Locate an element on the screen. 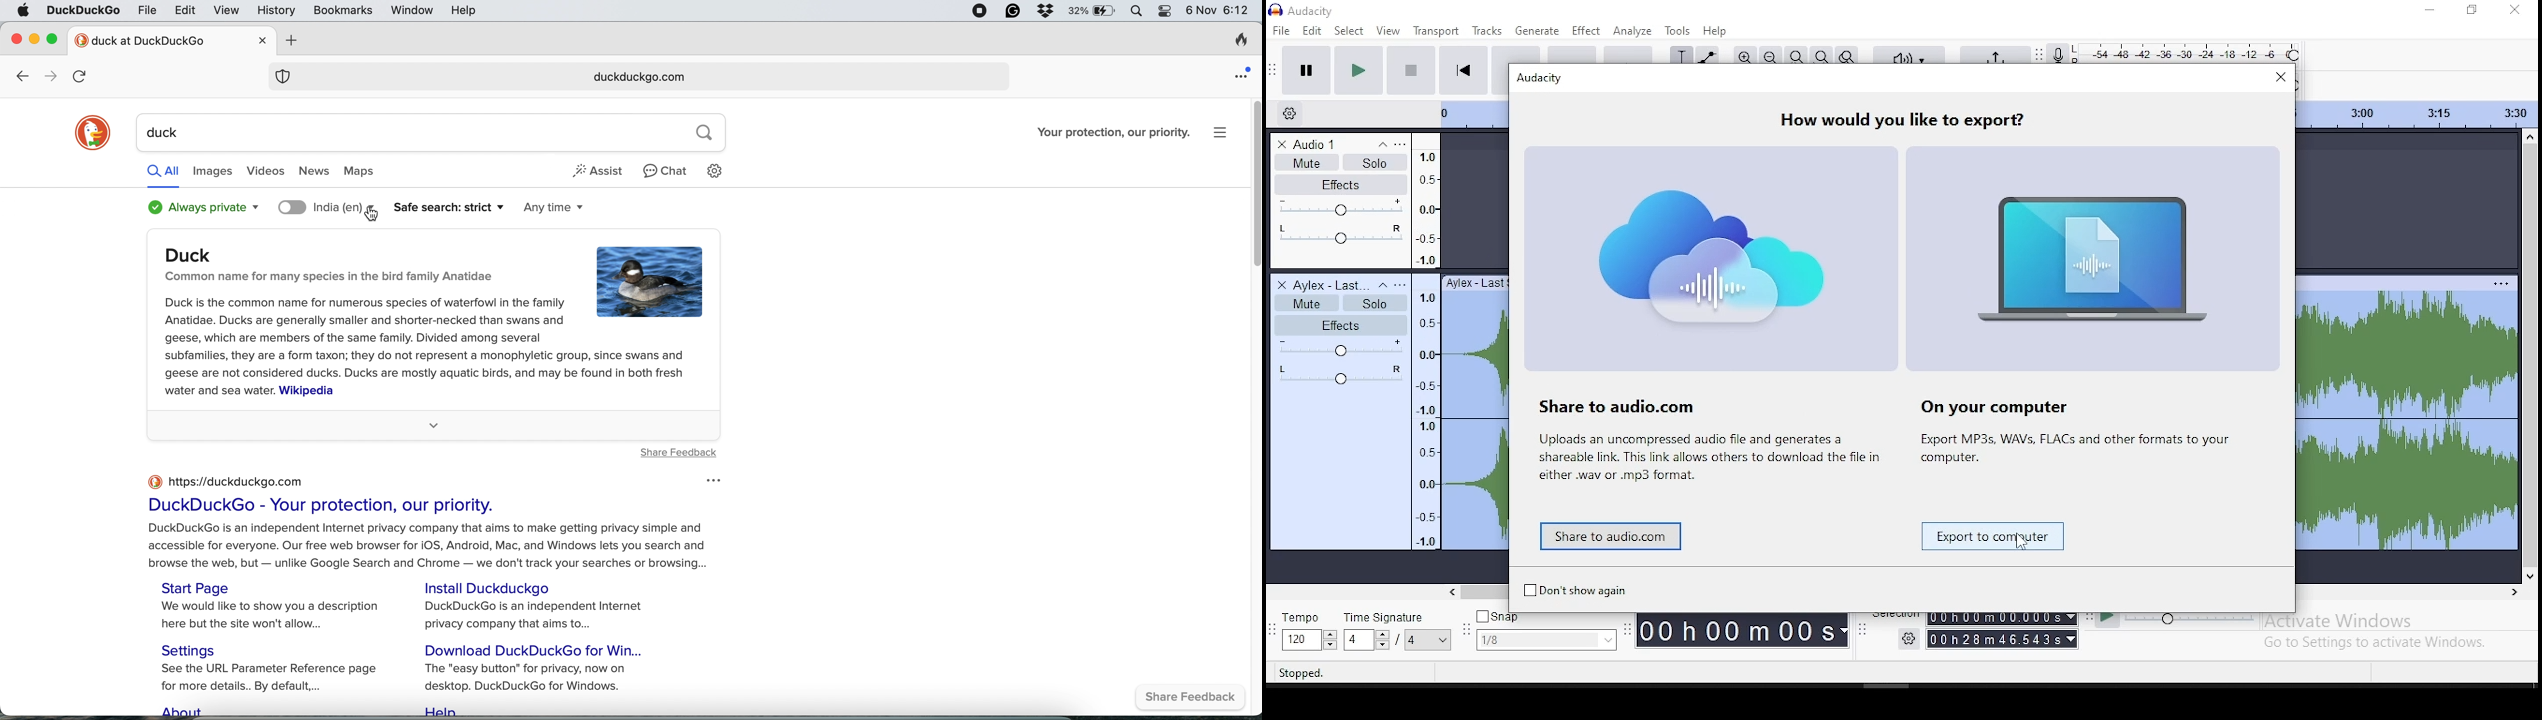  fit to project to width is located at coordinates (1821, 56).